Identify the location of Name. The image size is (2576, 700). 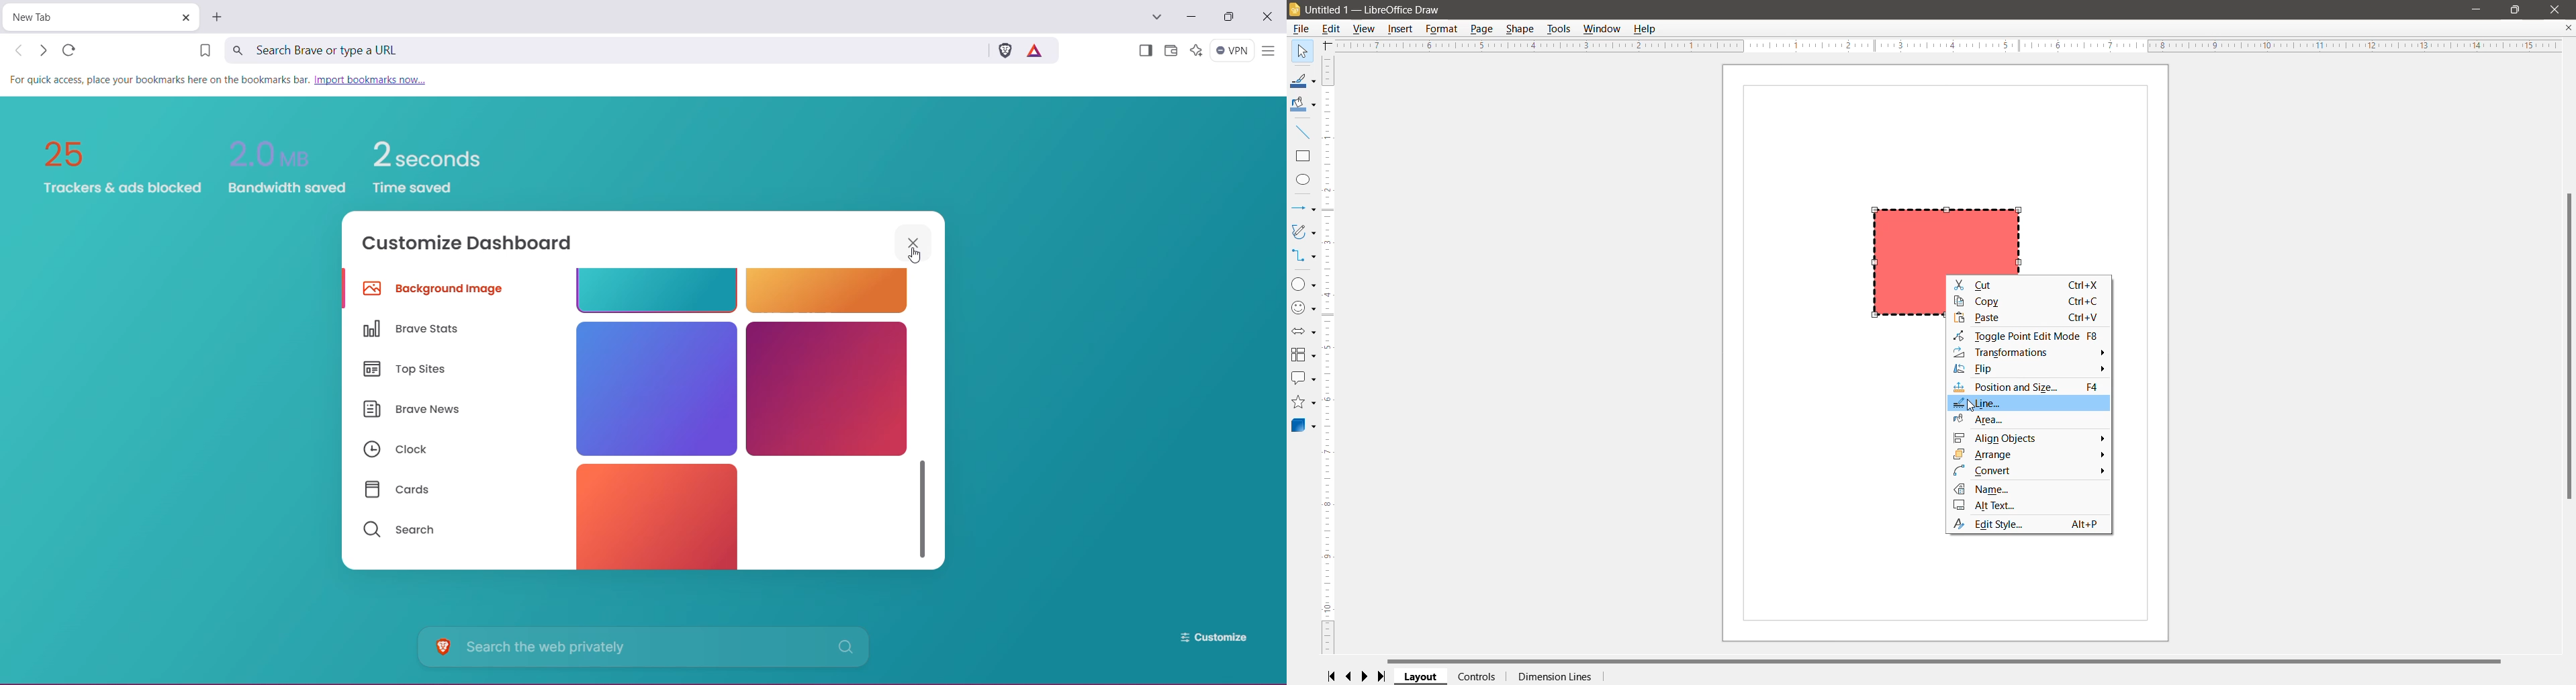
(1984, 490).